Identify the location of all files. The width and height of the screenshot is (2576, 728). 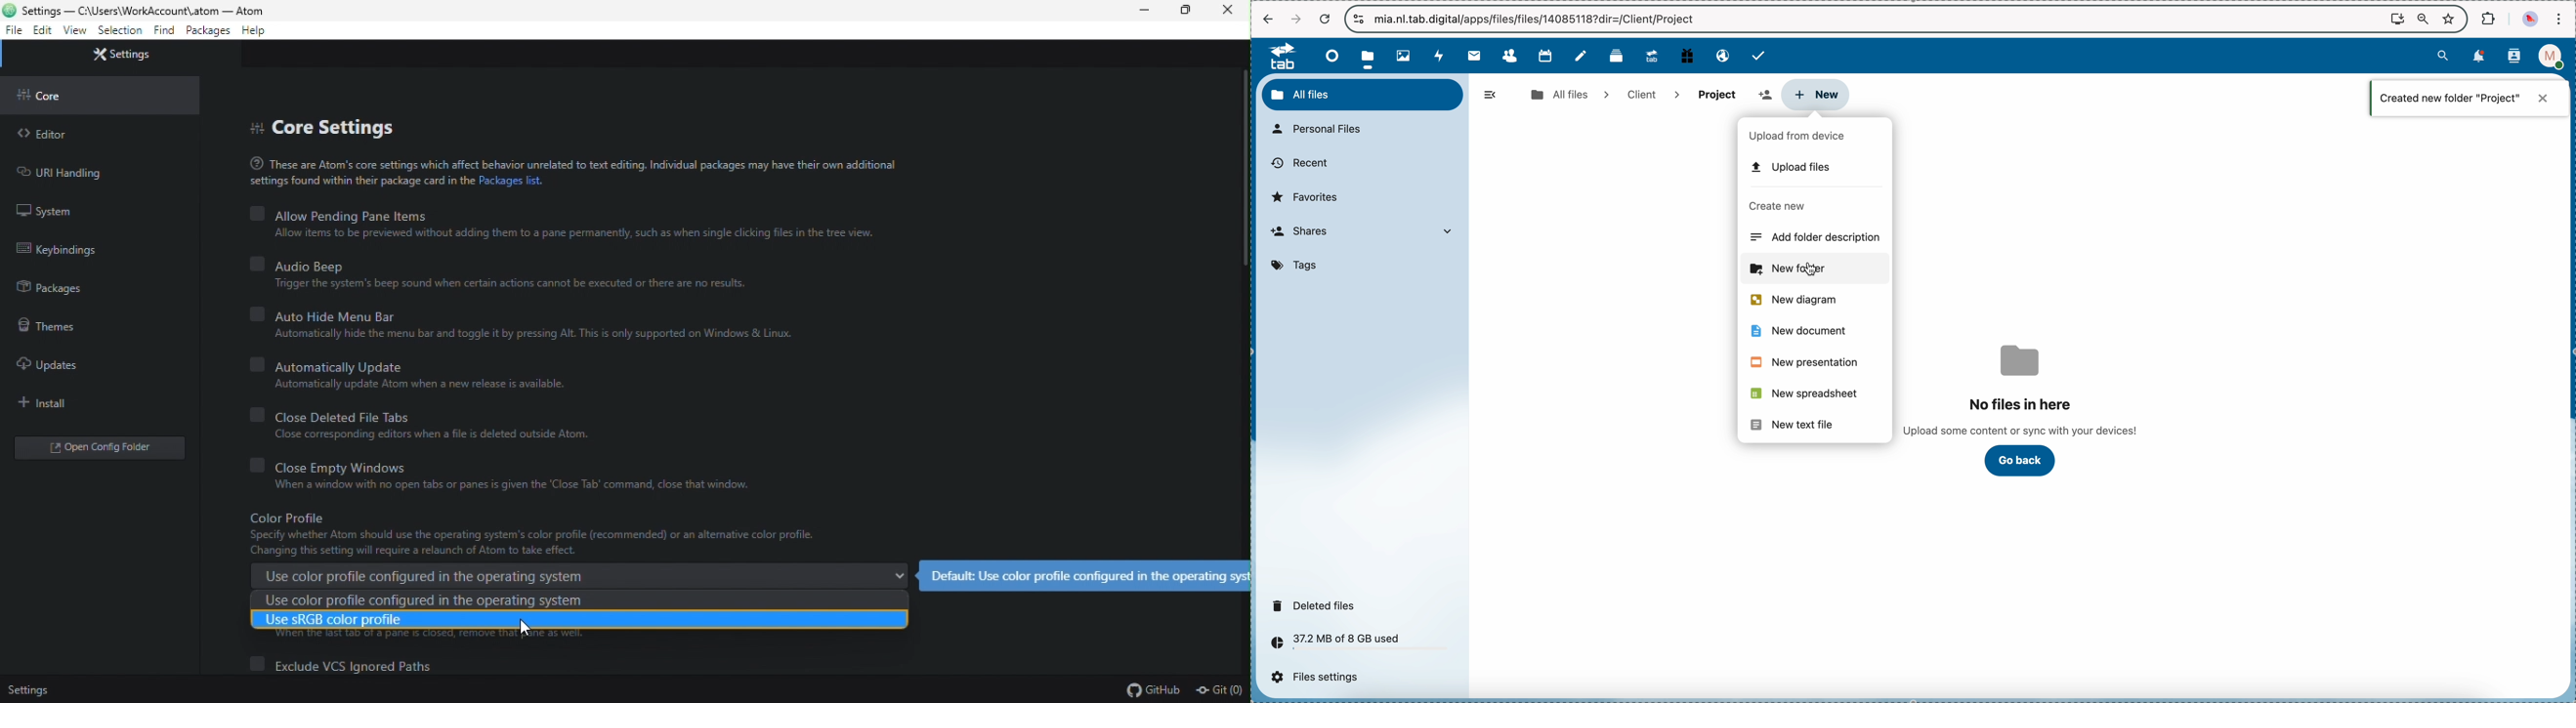
(1569, 94).